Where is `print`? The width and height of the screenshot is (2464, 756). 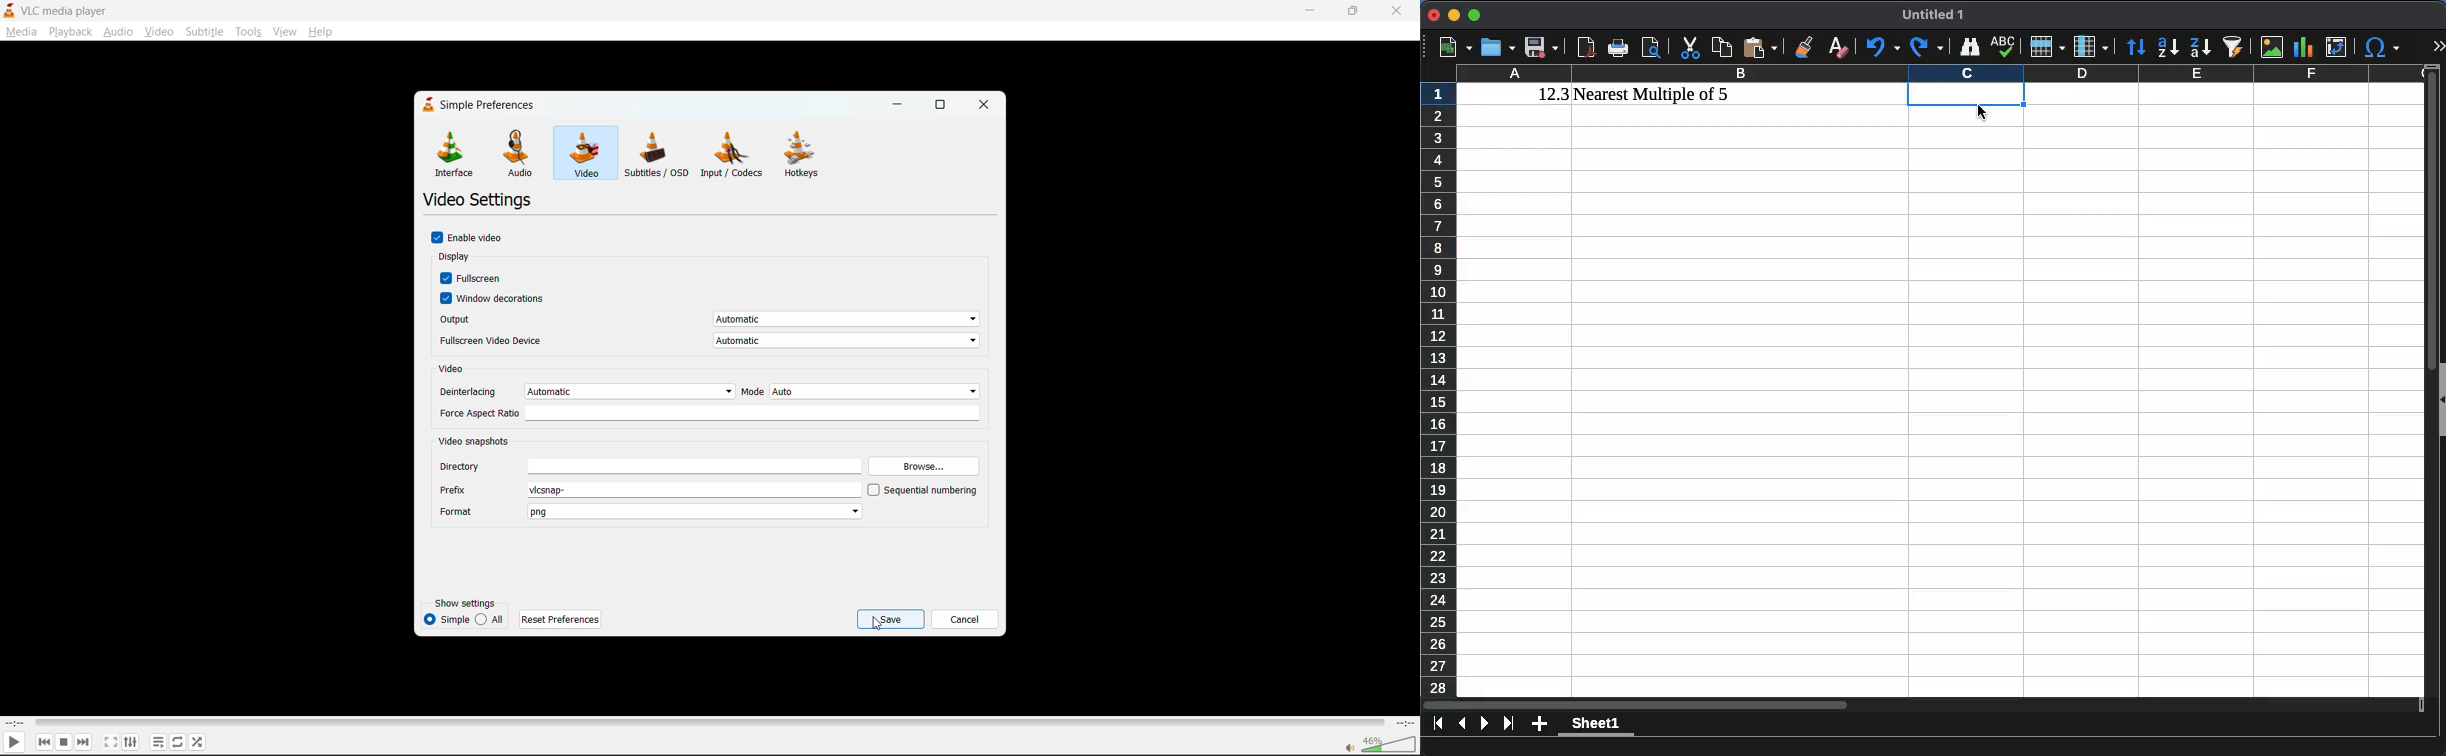 print is located at coordinates (1619, 48).